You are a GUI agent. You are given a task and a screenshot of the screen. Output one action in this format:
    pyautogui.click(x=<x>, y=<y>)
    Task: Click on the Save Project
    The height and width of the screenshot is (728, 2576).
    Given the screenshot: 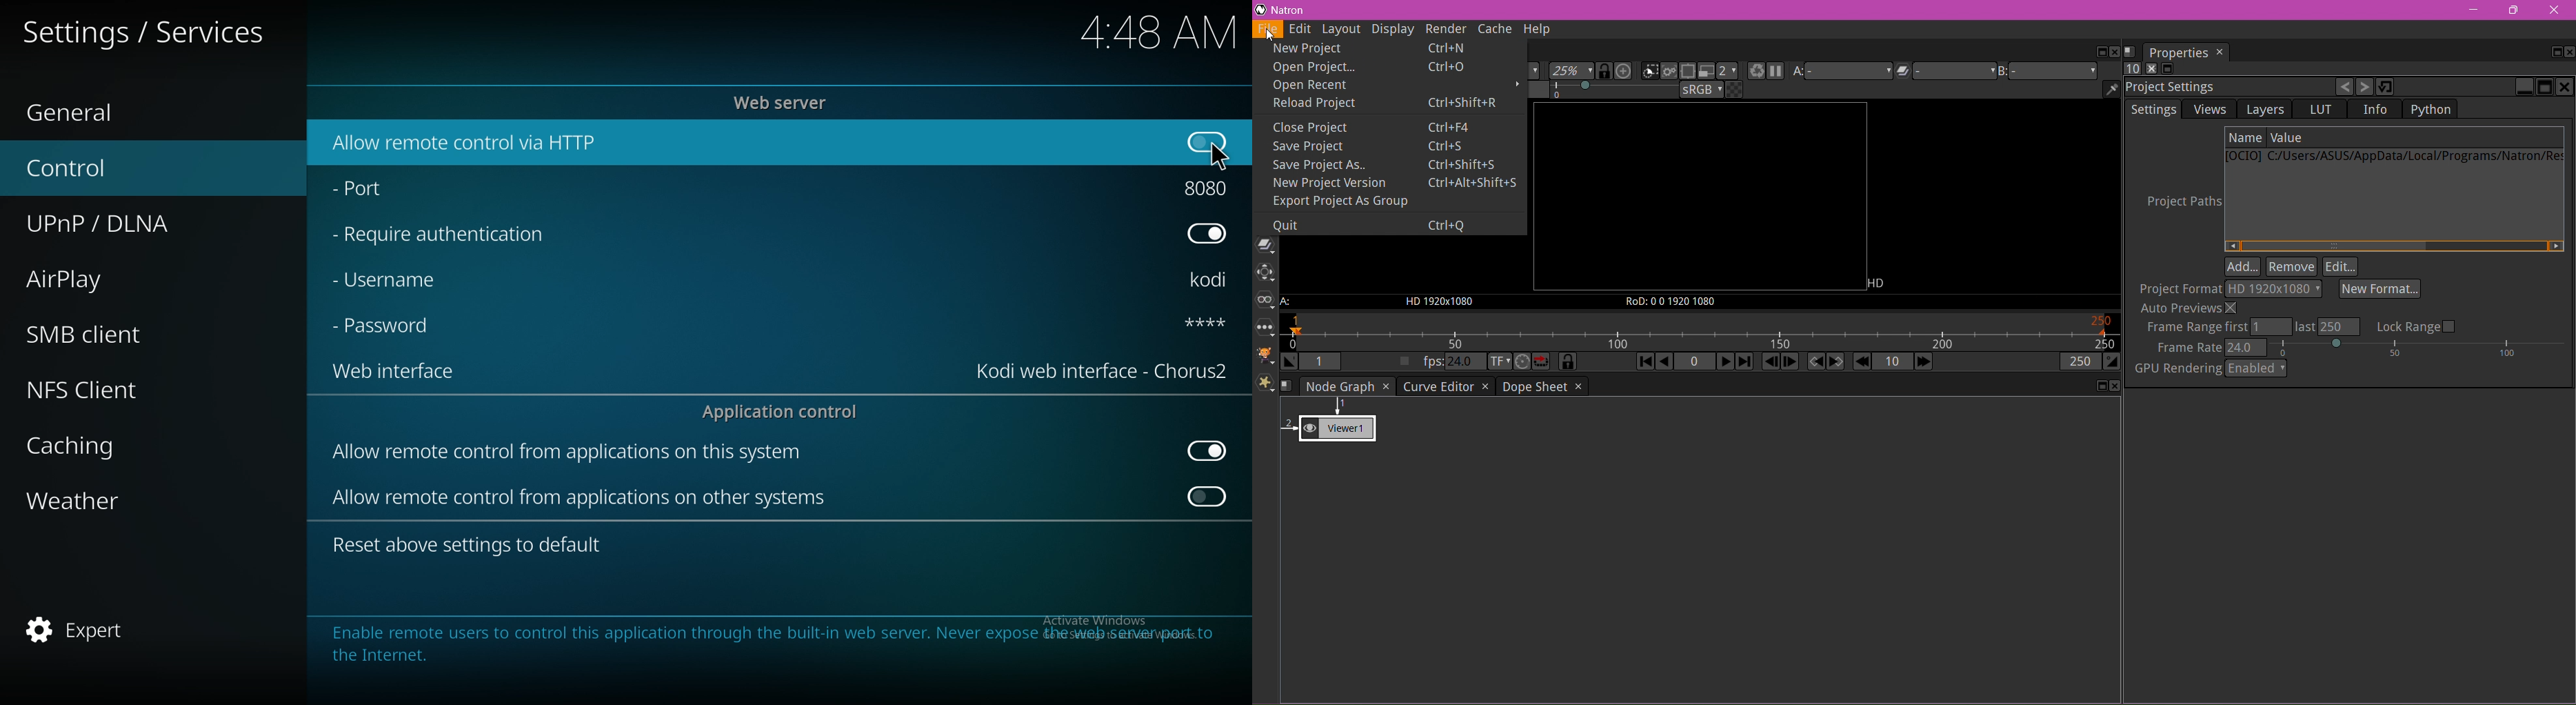 What is the action you would take?
    pyautogui.click(x=1377, y=148)
    